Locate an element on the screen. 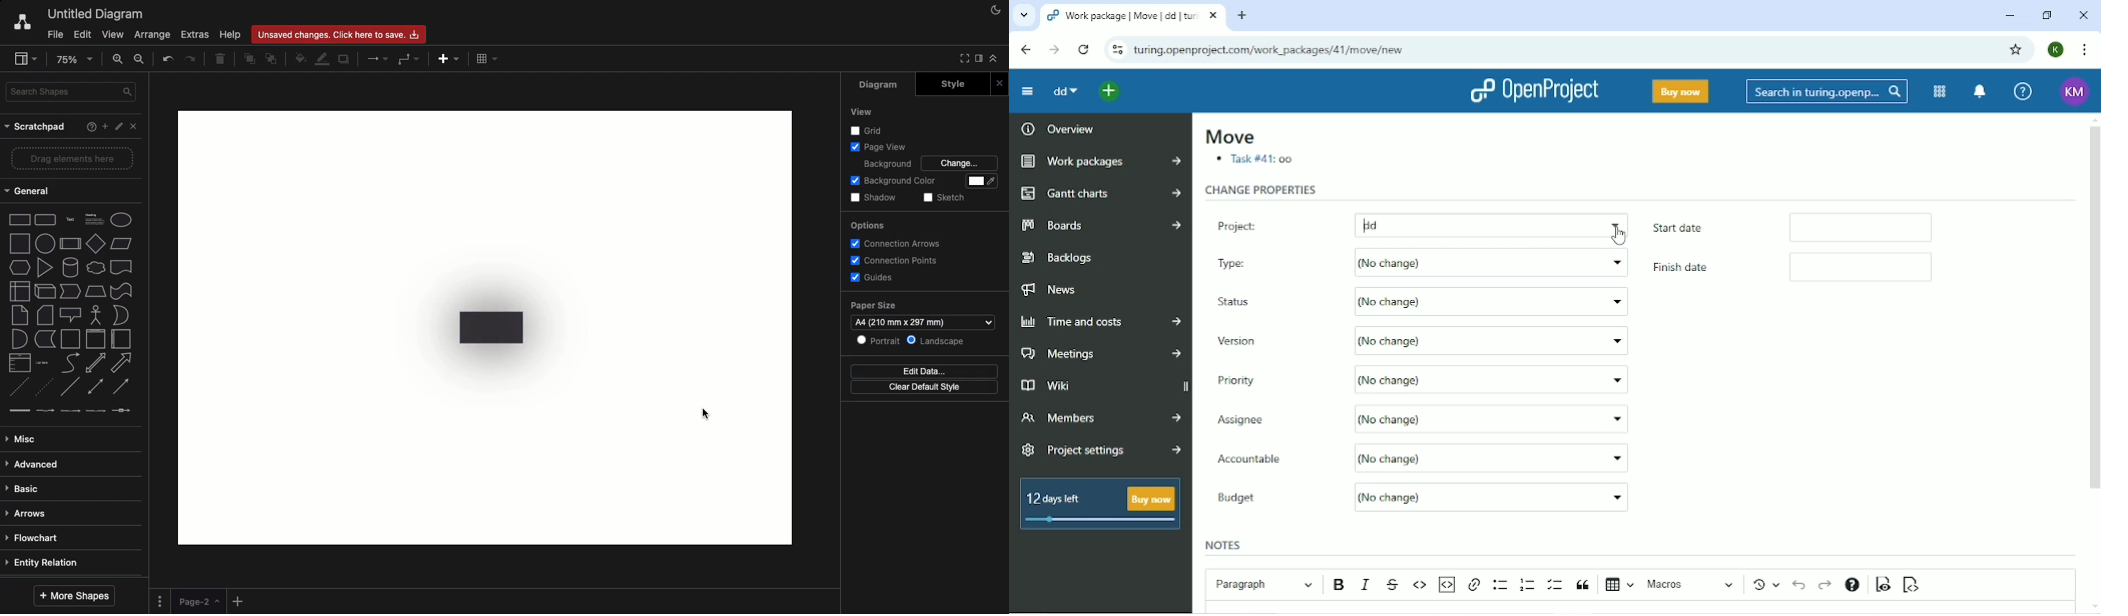 This screenshot has height=616, width=2128. Sketch is located at coordinates (946, 197).